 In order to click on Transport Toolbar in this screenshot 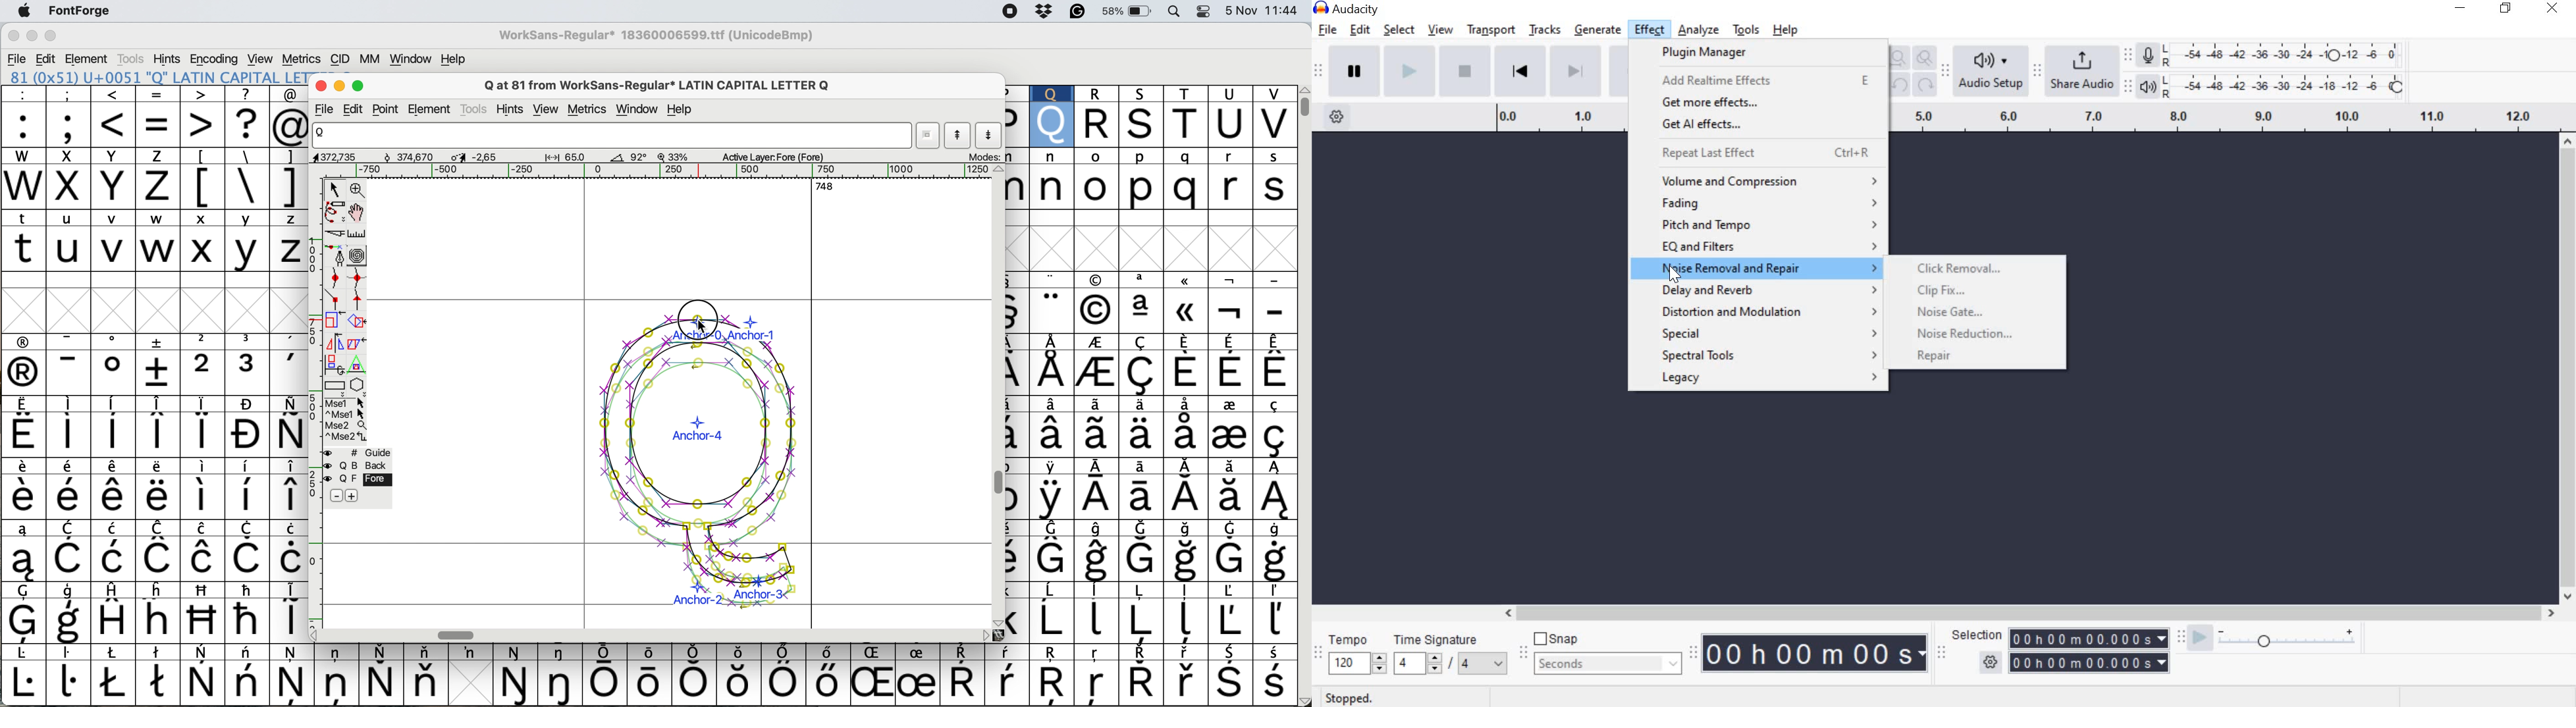, I will do `click(1320, 72)`.